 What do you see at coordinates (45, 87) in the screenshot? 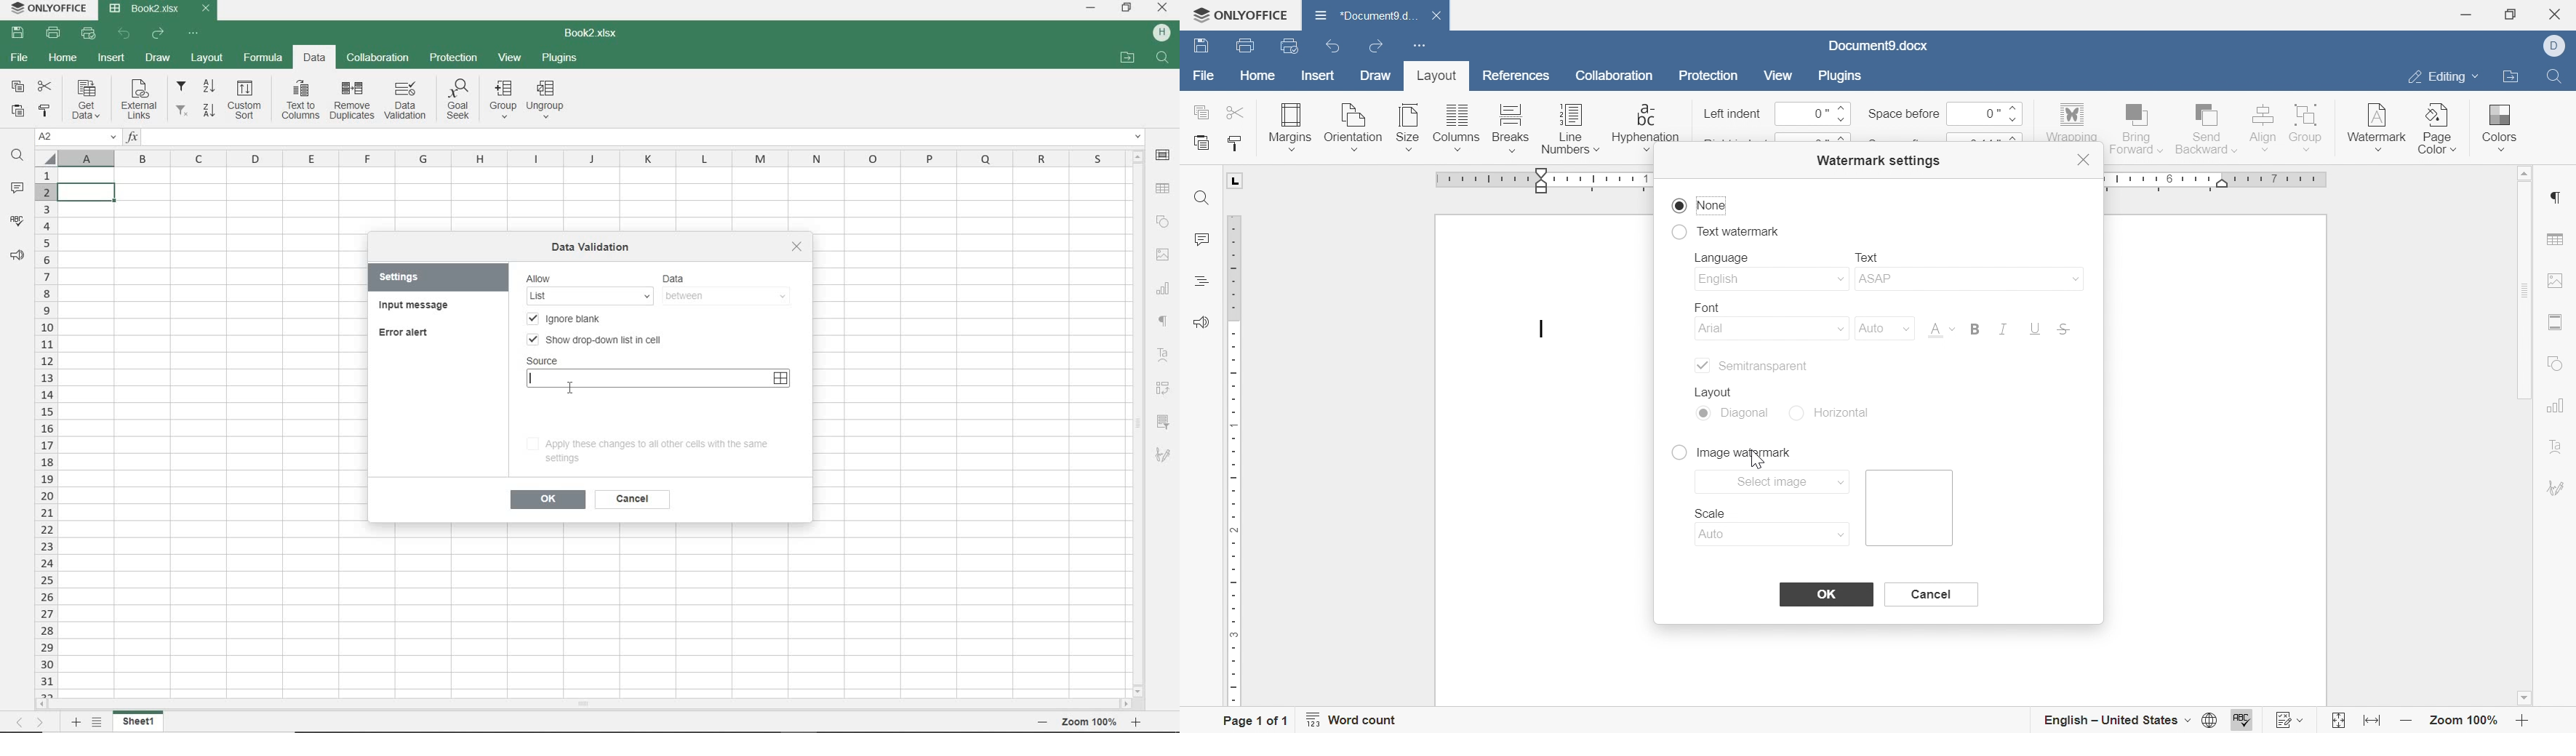
I see `CUT` at bounding box center [45, 87].